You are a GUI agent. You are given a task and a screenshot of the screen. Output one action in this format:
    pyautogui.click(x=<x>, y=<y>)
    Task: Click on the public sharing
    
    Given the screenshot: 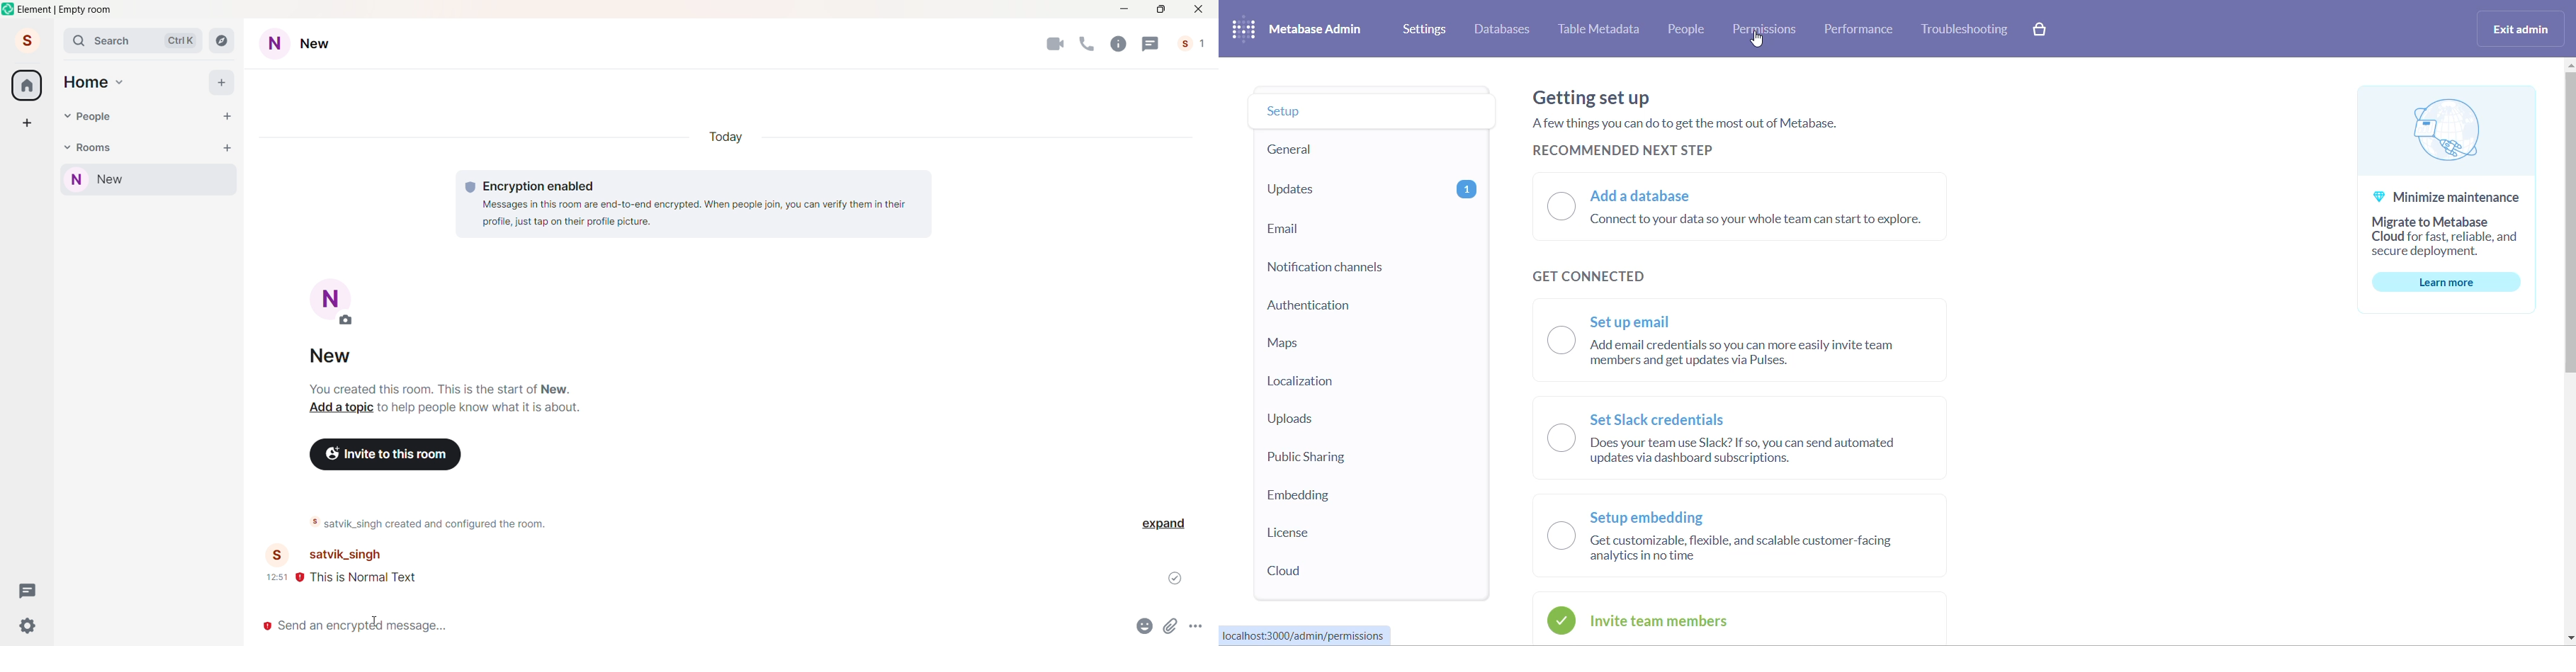 What is the action you would take?
    pyautogui.click(x=1340, y=462)
    